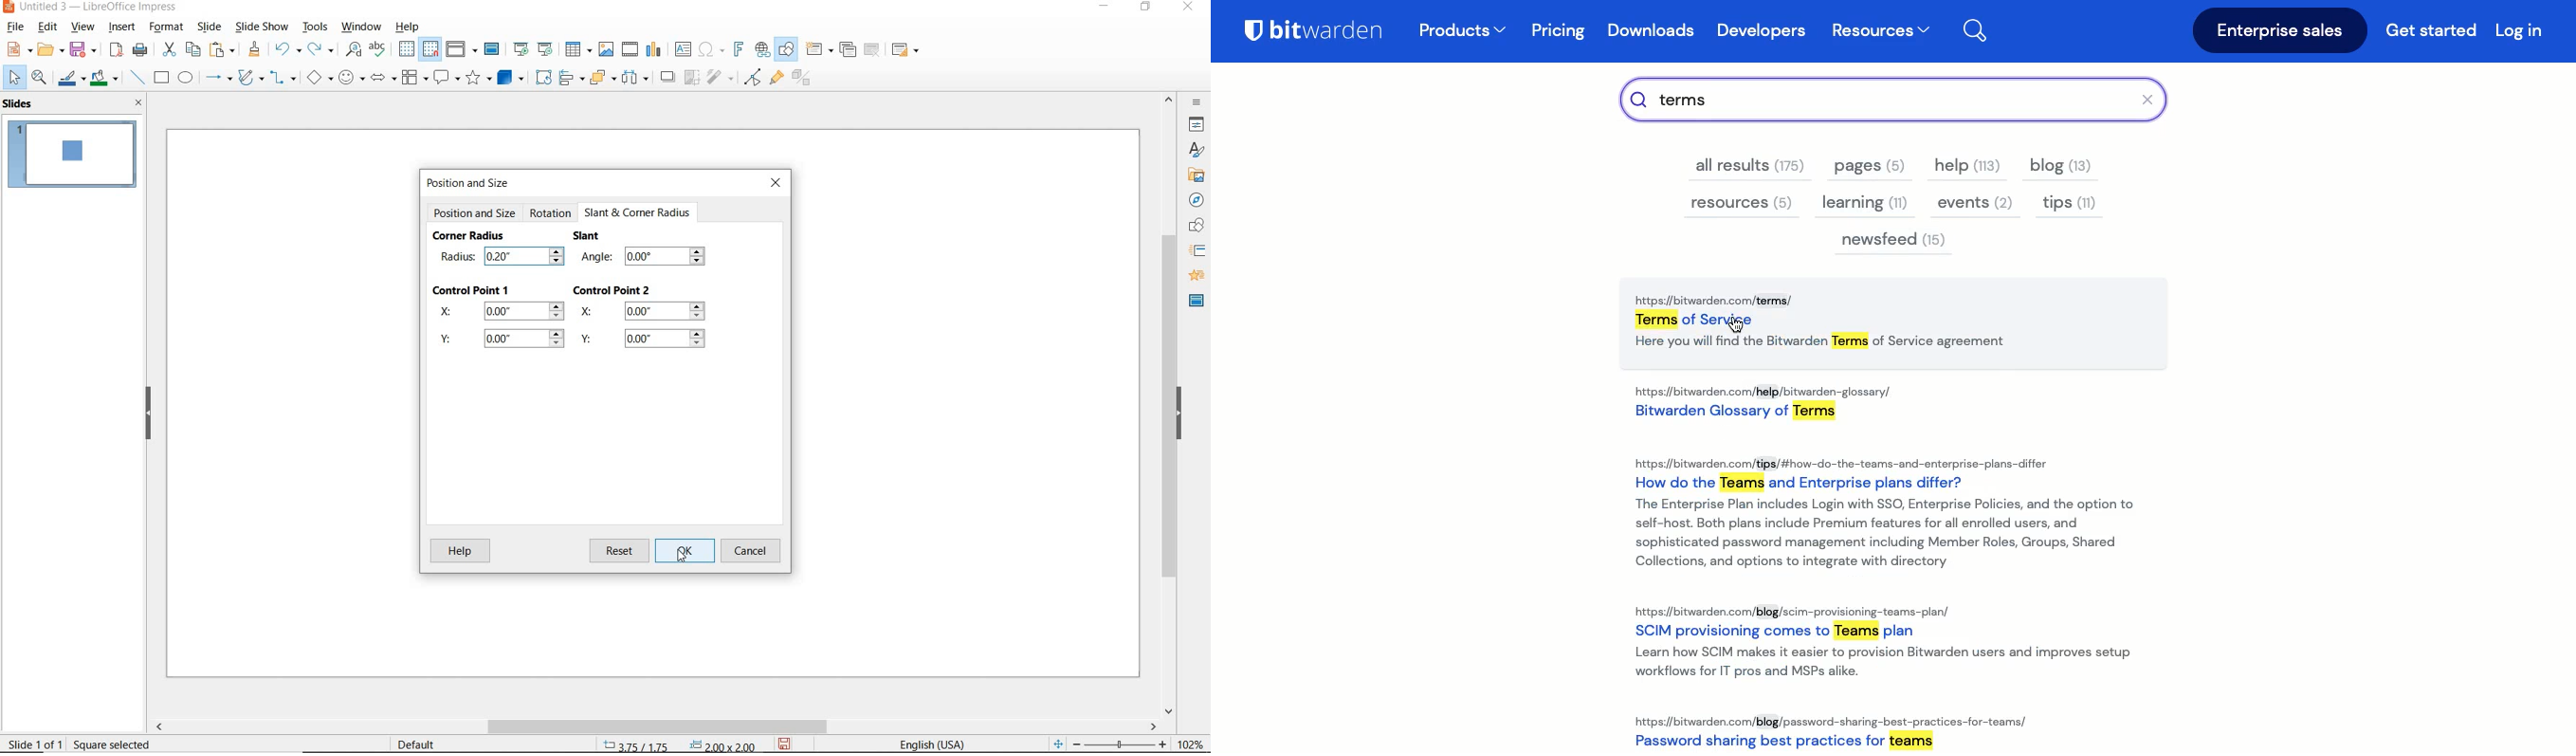 The image size is (2576, 756). I want to click on three objects to distribute, so click(639, 77).